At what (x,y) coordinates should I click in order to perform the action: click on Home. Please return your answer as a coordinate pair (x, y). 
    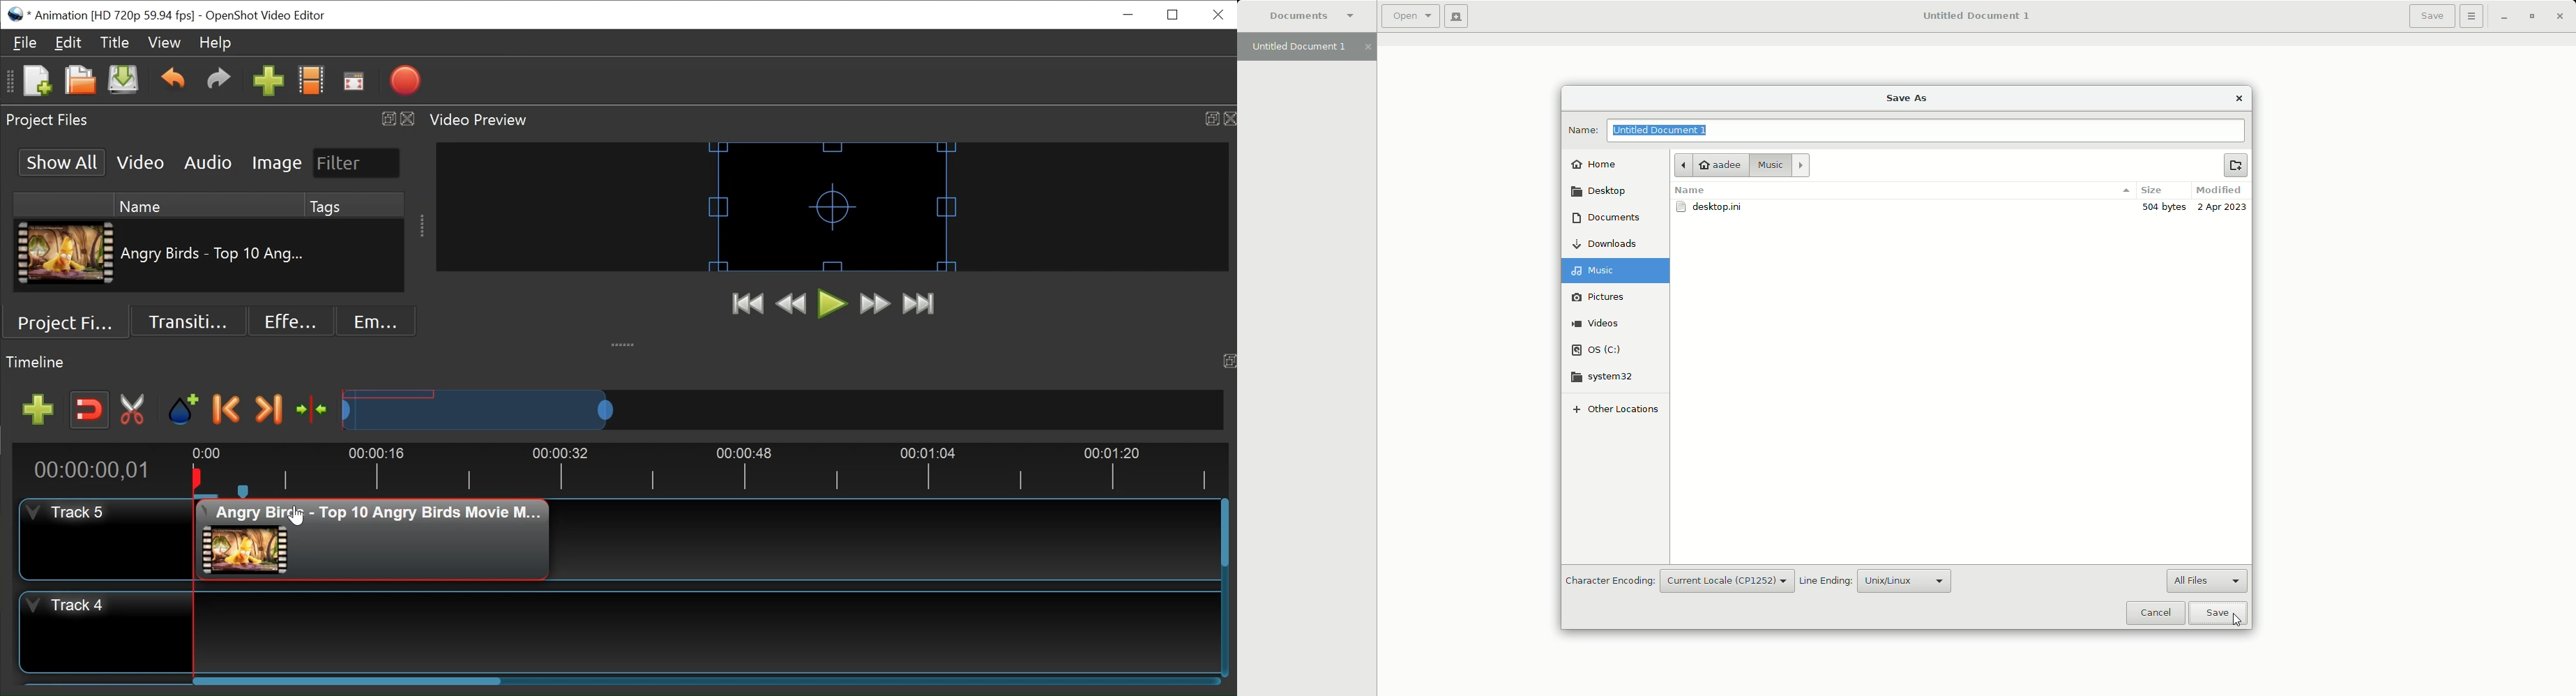
    Looking at the image, I should click on (1596, 166).